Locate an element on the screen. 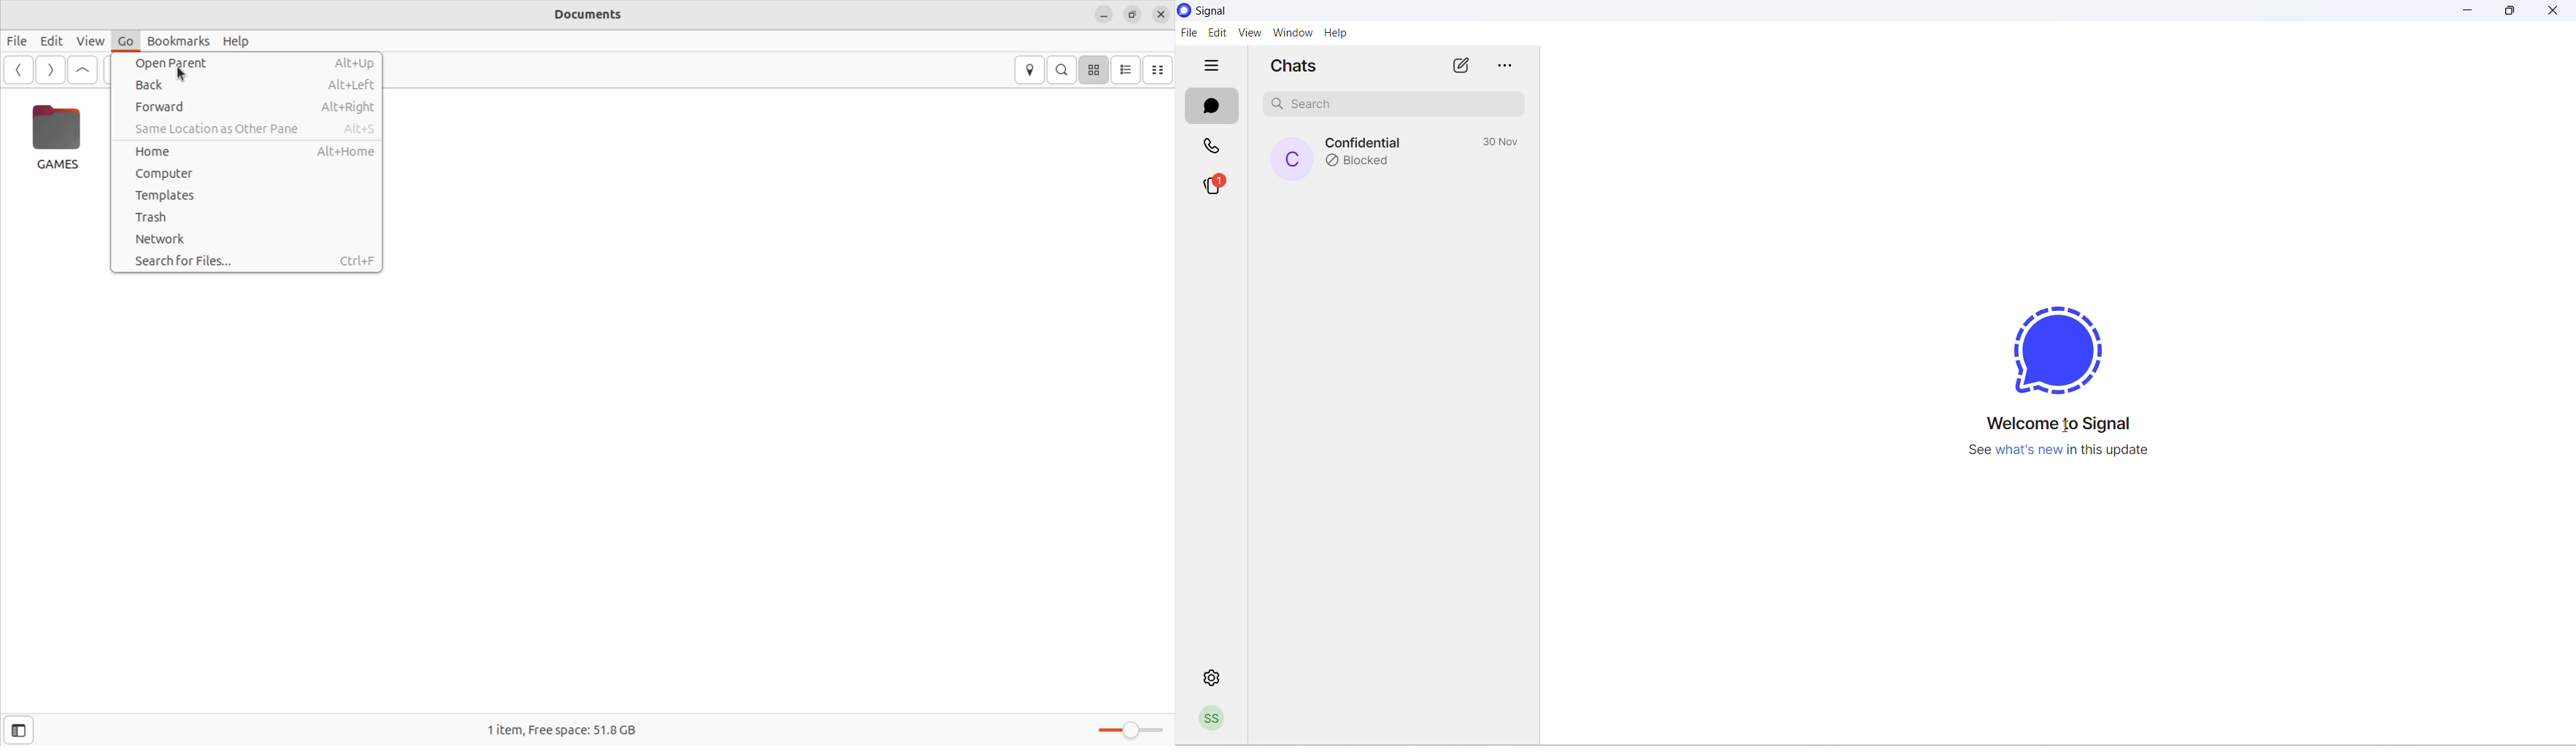 This screenshot has width=2576, height=756. view is located at coordinates (90, 40).